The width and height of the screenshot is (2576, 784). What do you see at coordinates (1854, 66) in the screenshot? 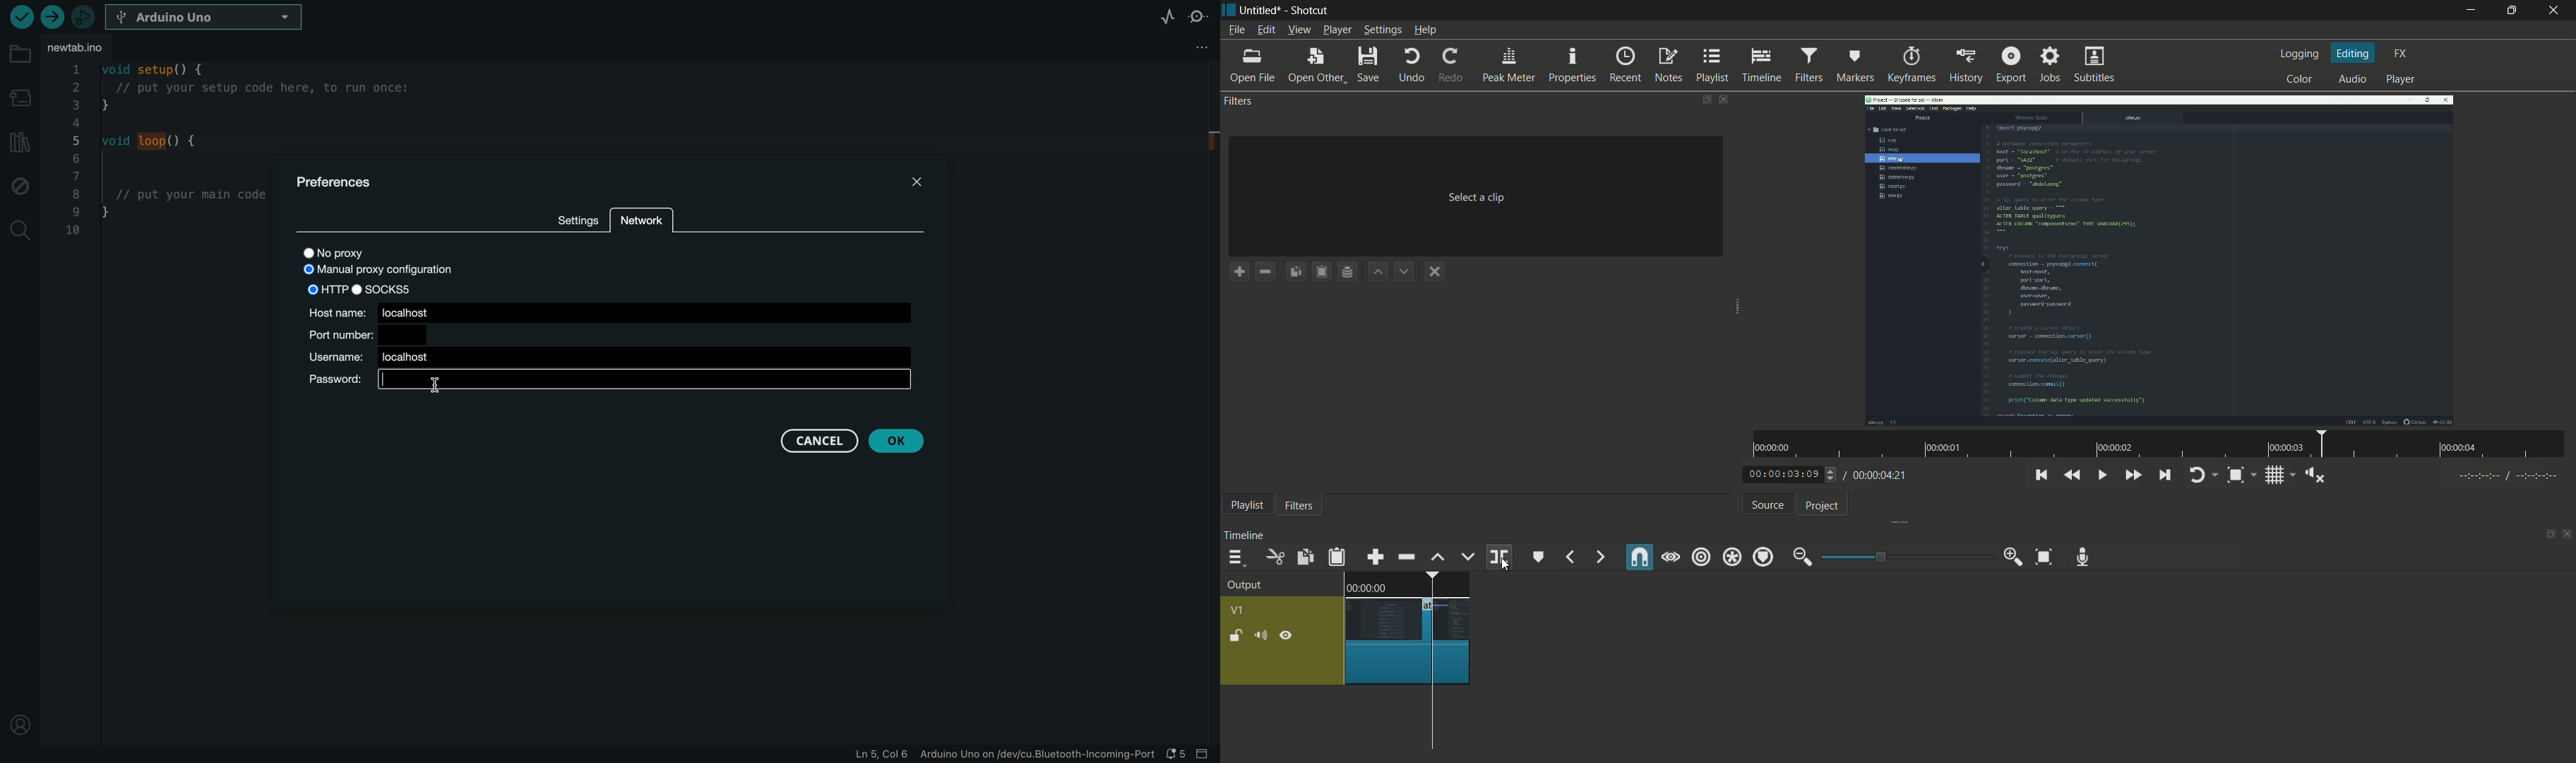
I see `markers` at bounding box center [1854, 66].